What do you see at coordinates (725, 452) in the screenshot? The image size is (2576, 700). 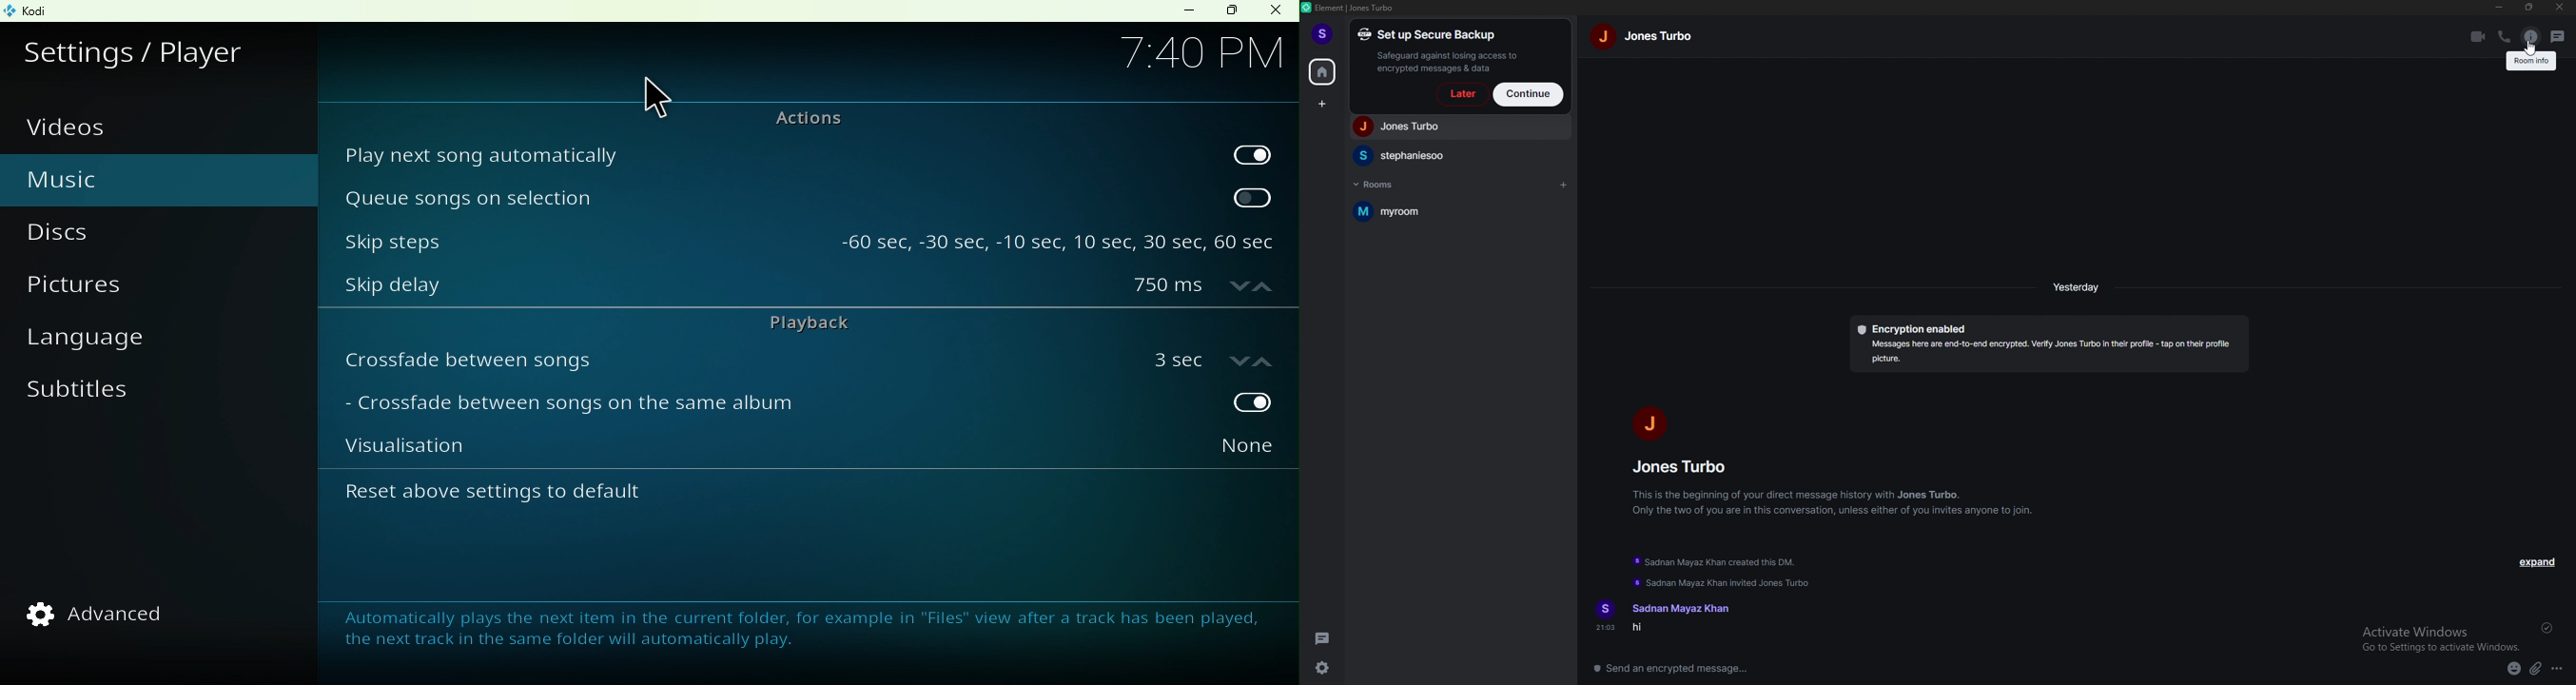 I see `Visualization` at bounding box center [725, 452].